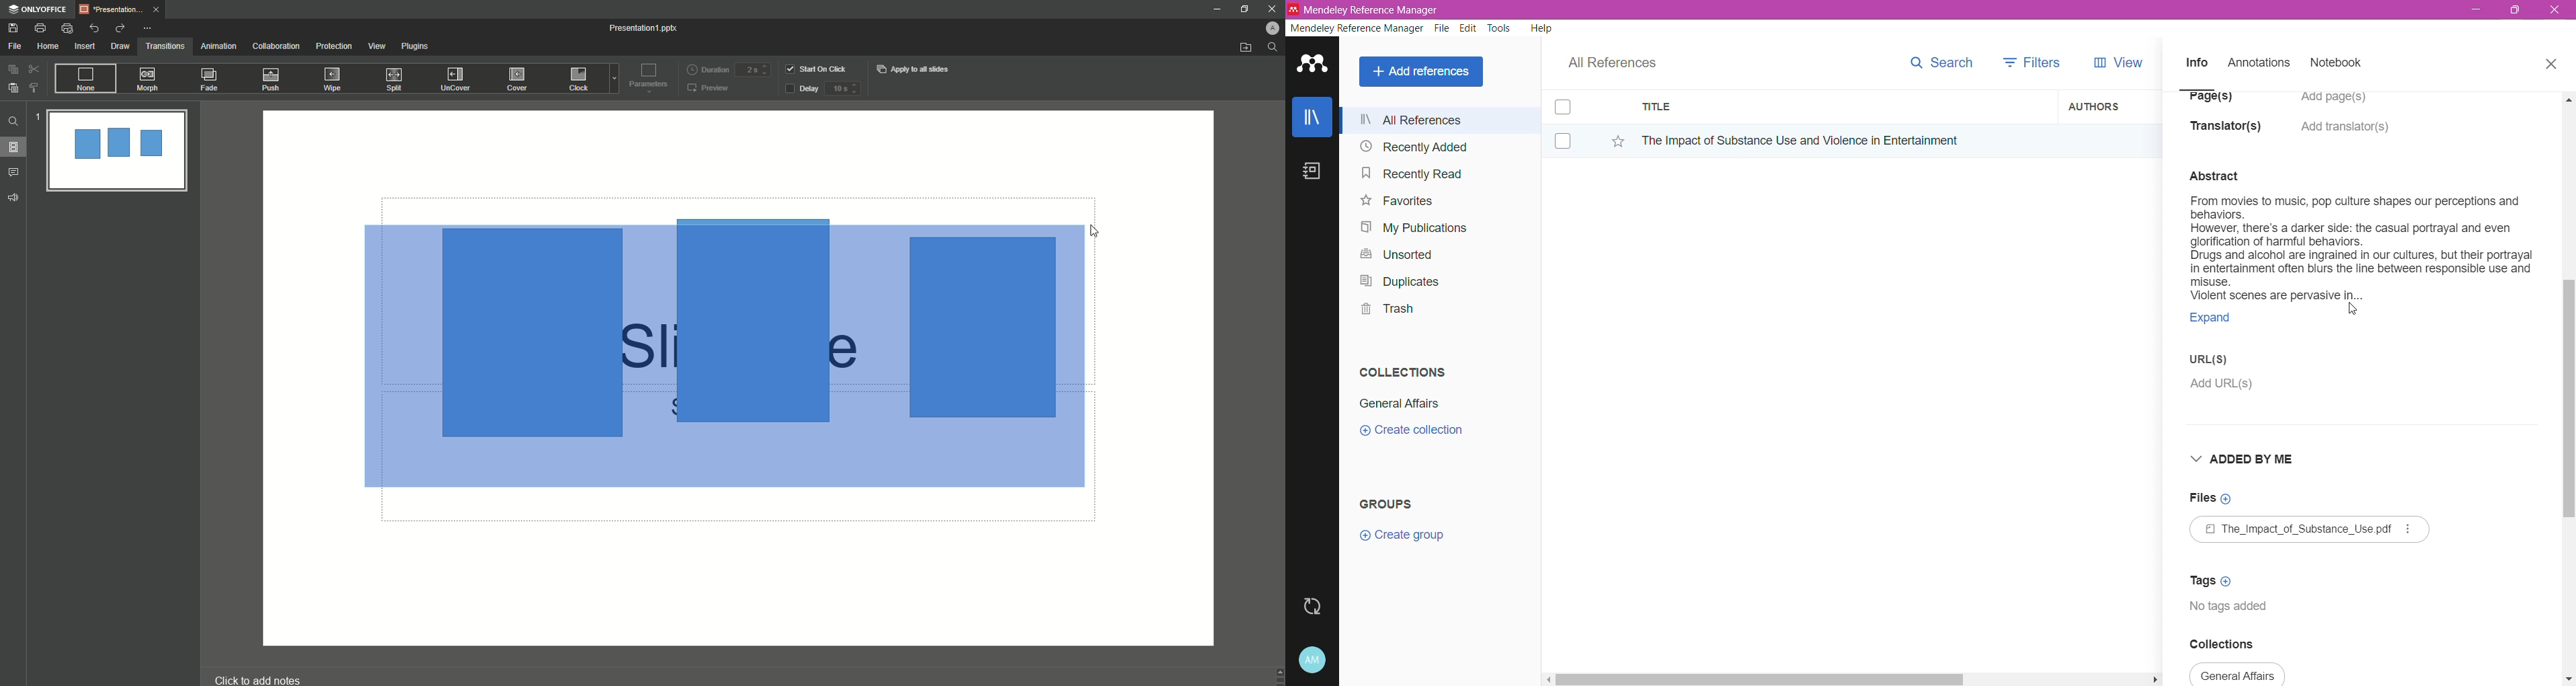 The image size is (2576, 700). What do you see at coordinates (121, 46) in the screenshot?
I see `Draw` at bounding box center [121, 46].